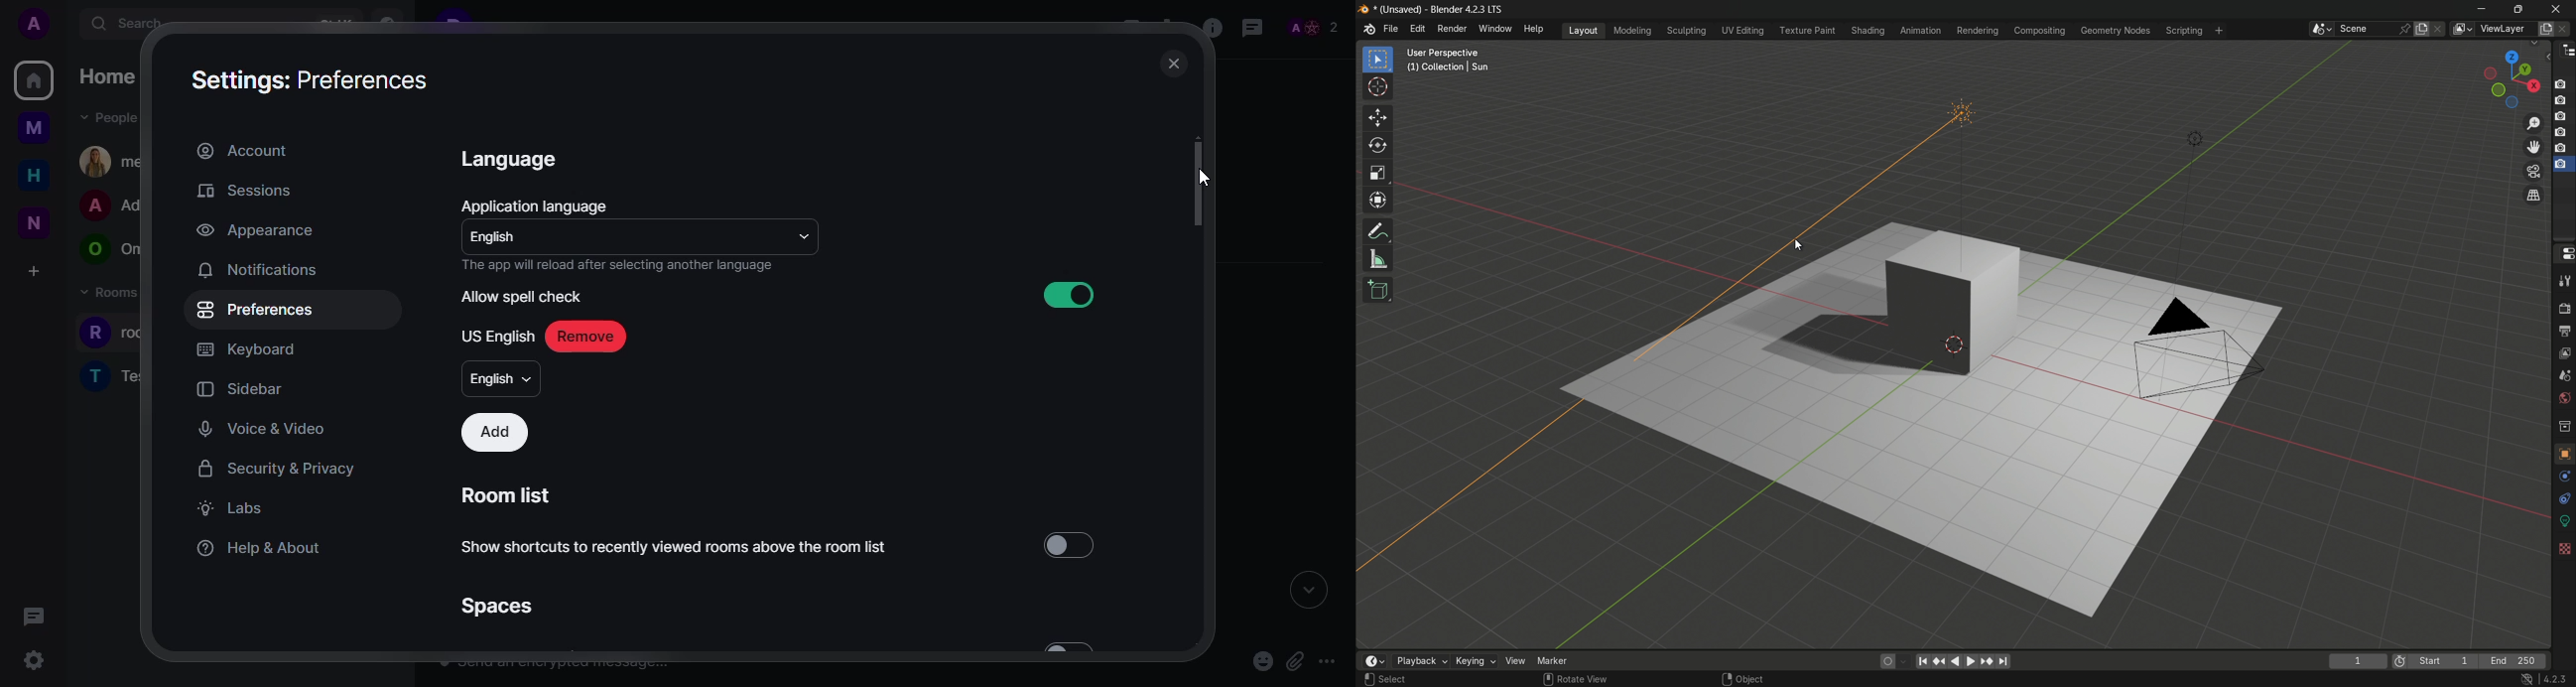 The height and width of the screenshot is (700, 2576). I want to click on attach, so click(1296, 659).